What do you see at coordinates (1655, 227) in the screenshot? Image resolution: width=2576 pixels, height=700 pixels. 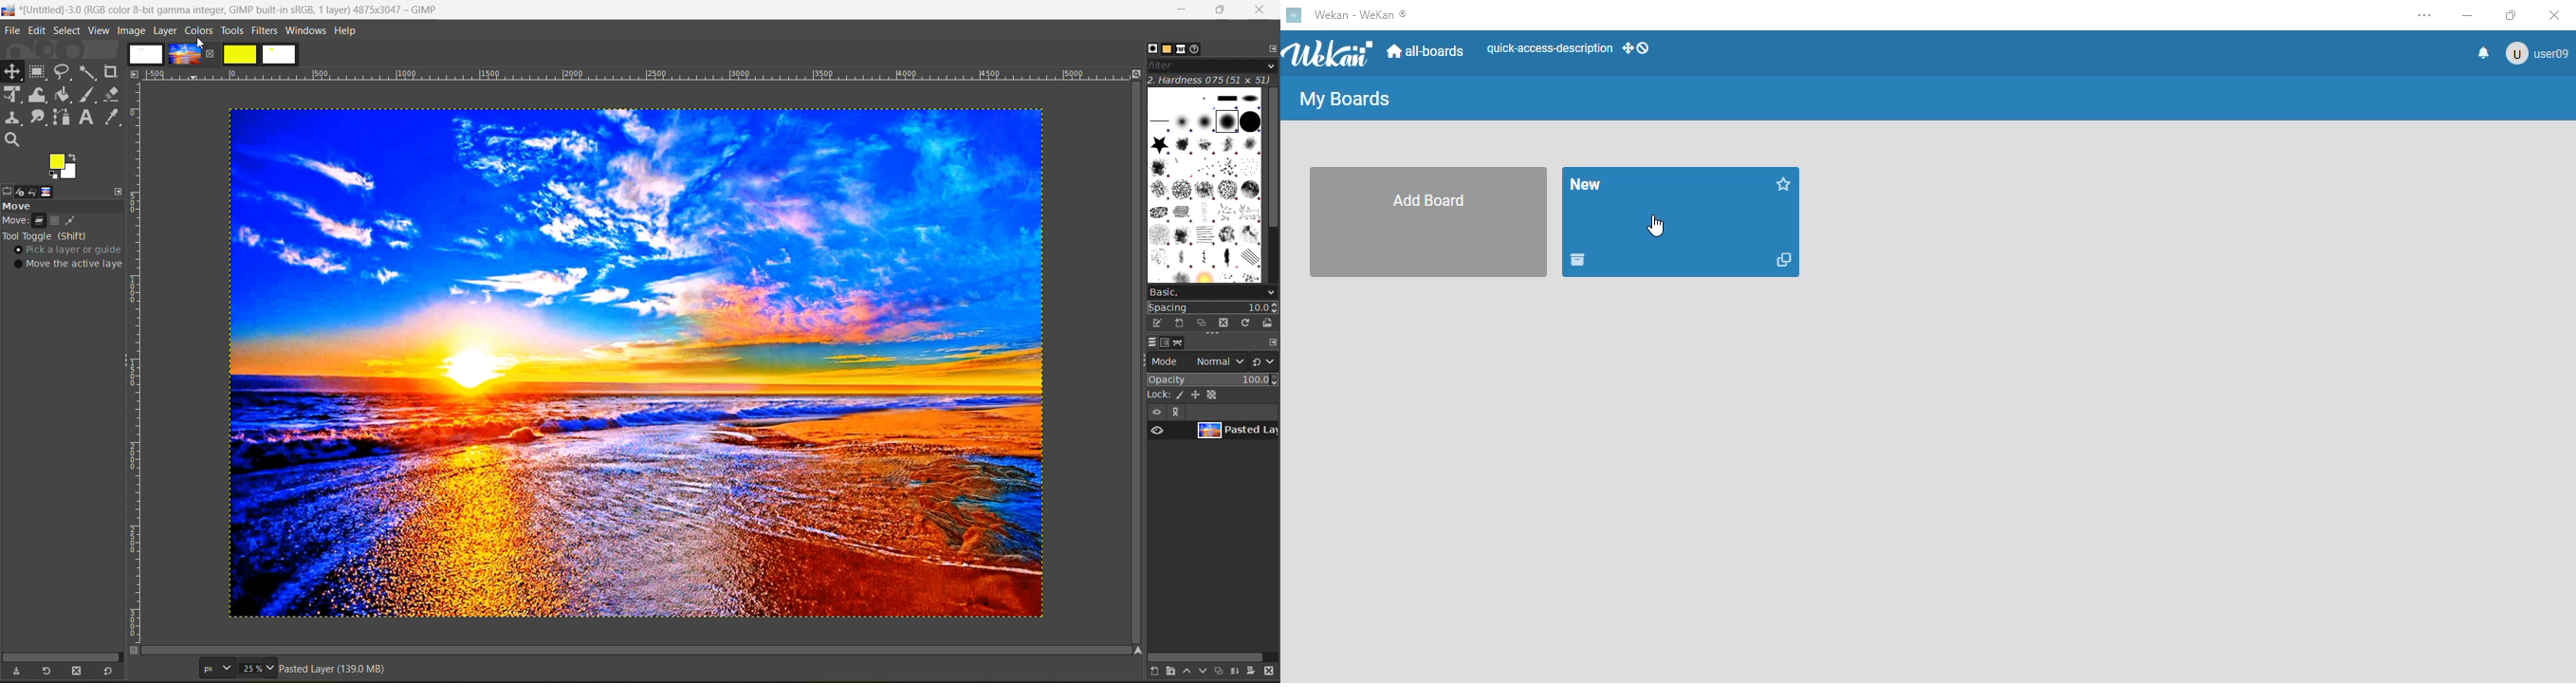 I see `cursor` at bounding box center [1655, 227].